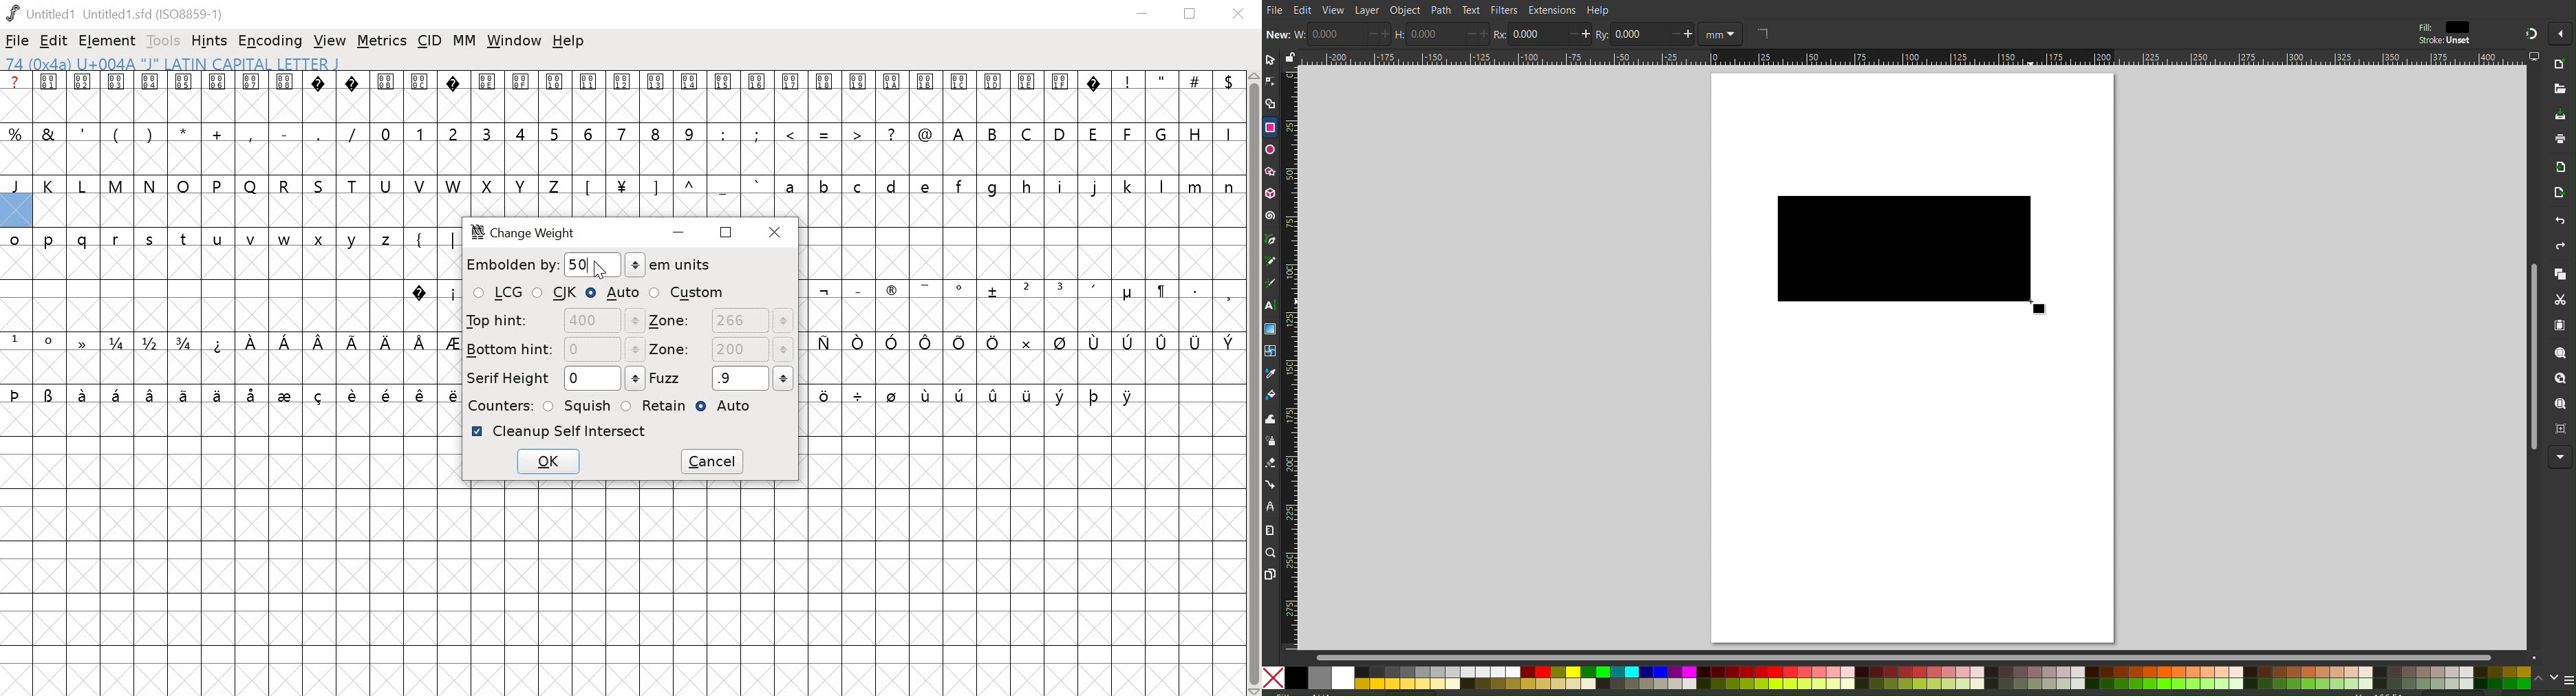 This screenshot has height=700, width=2576. I want to click on Print, so click(2557, 142).